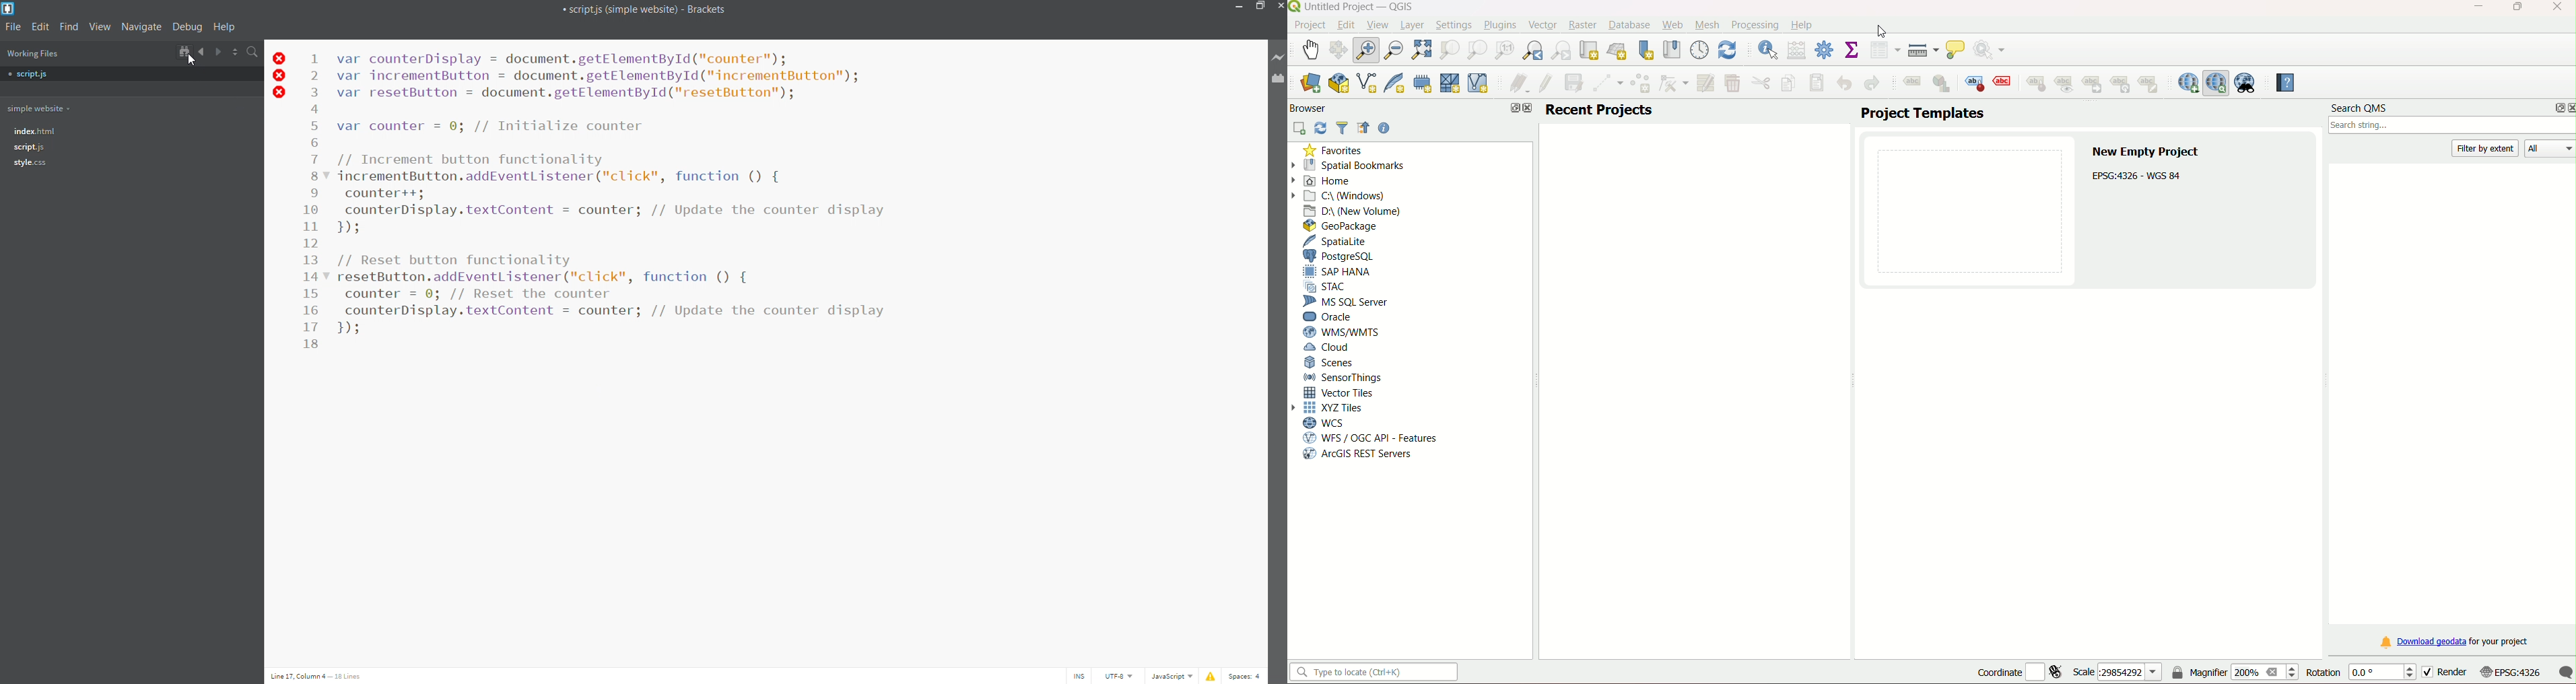 The width and height of the screenshot is (2576, 700). What do you see at coordinates (1370, 438) in the screenshot?
I see `WFS/OGC API-Features` at bounding box center [1370, 438].